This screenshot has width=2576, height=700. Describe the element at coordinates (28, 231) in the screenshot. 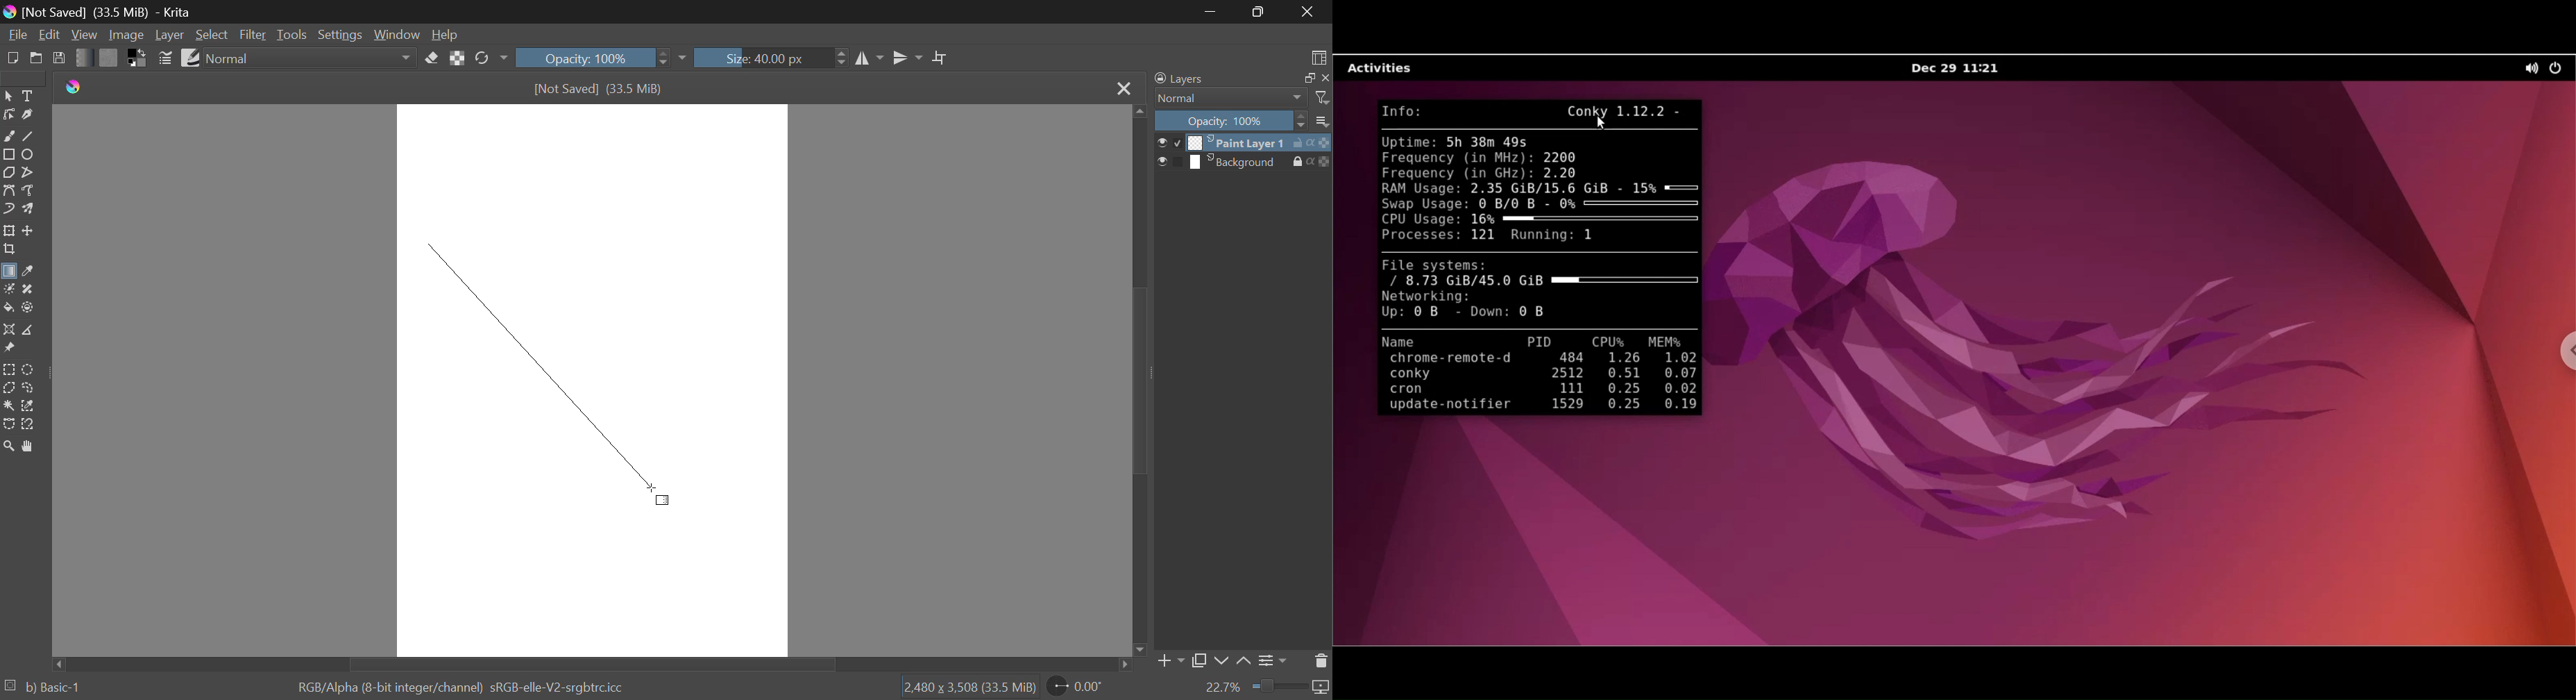

I see `Move Layer` at that location.